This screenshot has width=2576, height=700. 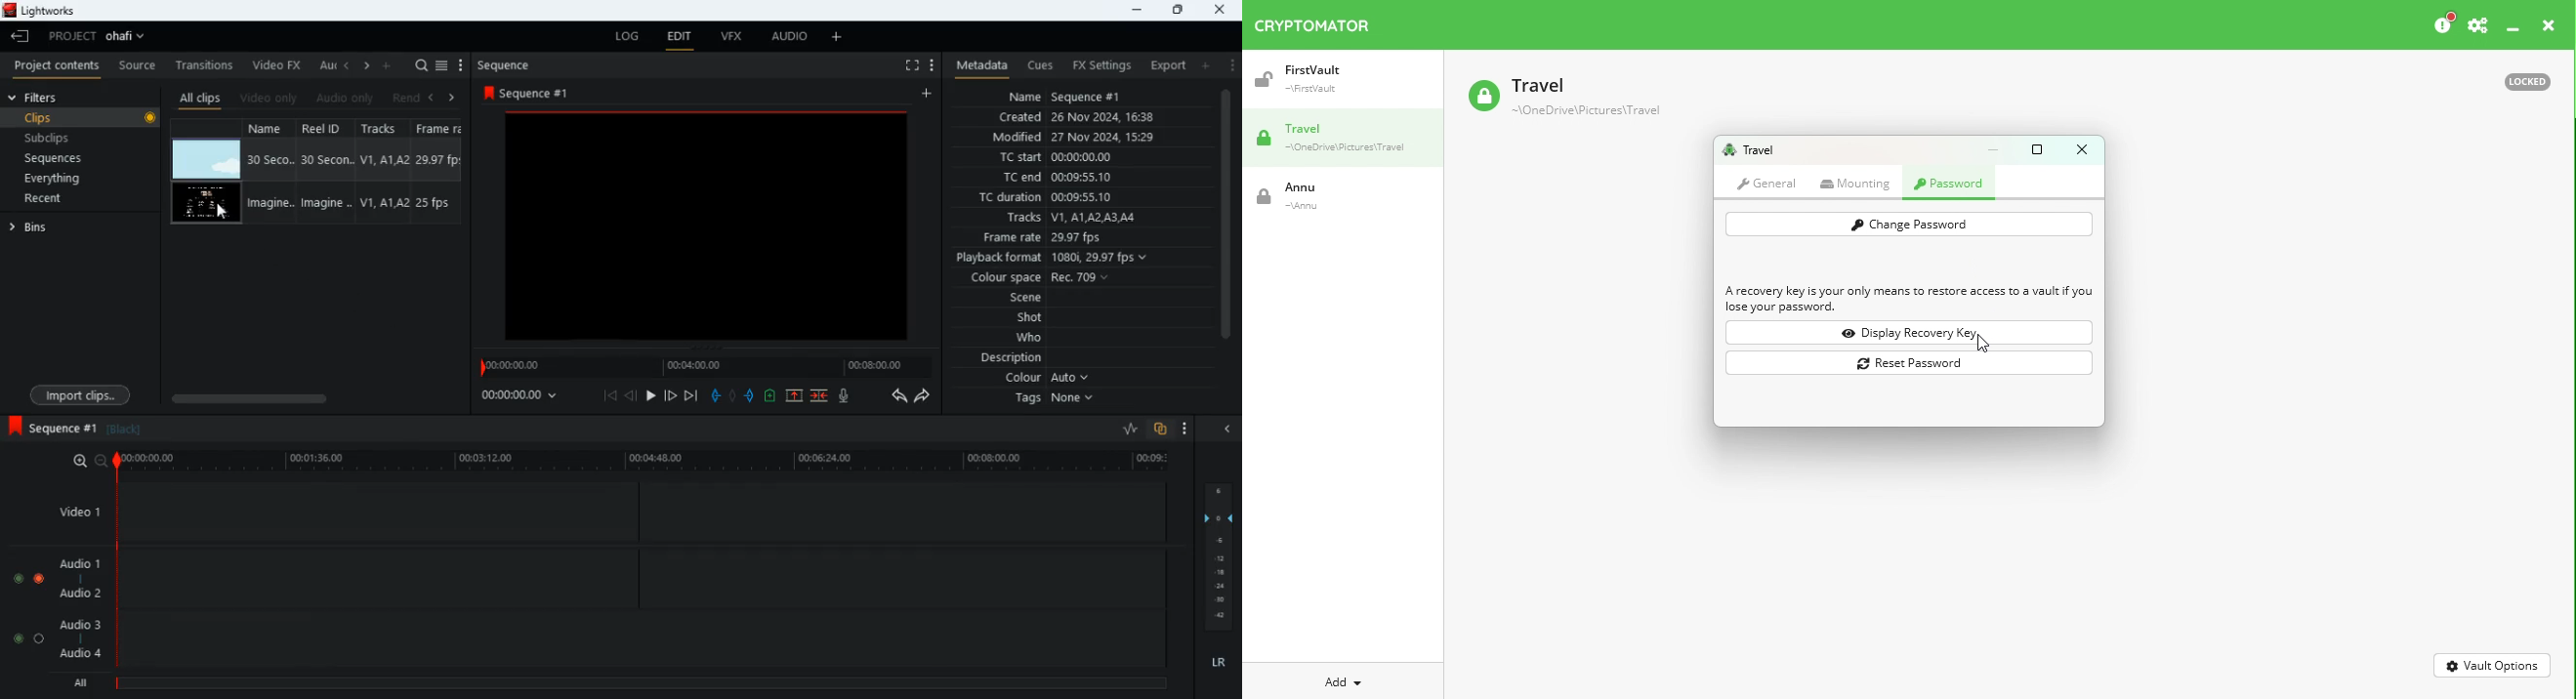 I want to click on 30 secon..., so click(x=324, y=160).